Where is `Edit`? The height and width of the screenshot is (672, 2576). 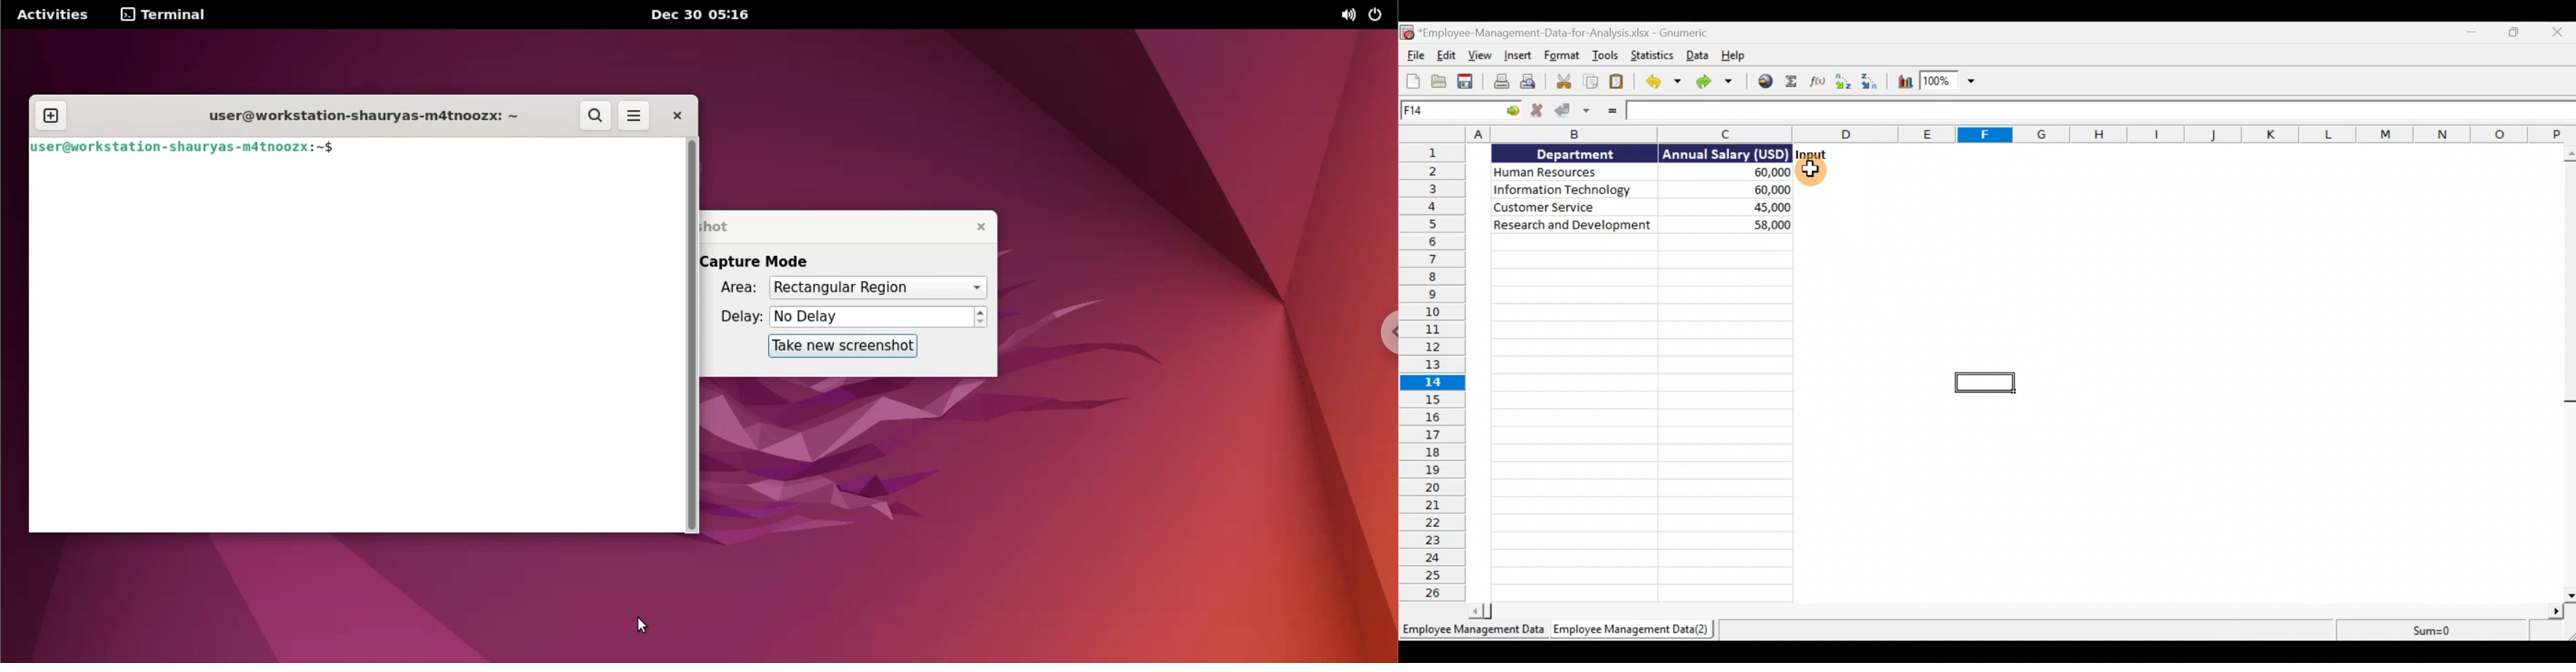 Edit is located at coordinates (1448, 55).